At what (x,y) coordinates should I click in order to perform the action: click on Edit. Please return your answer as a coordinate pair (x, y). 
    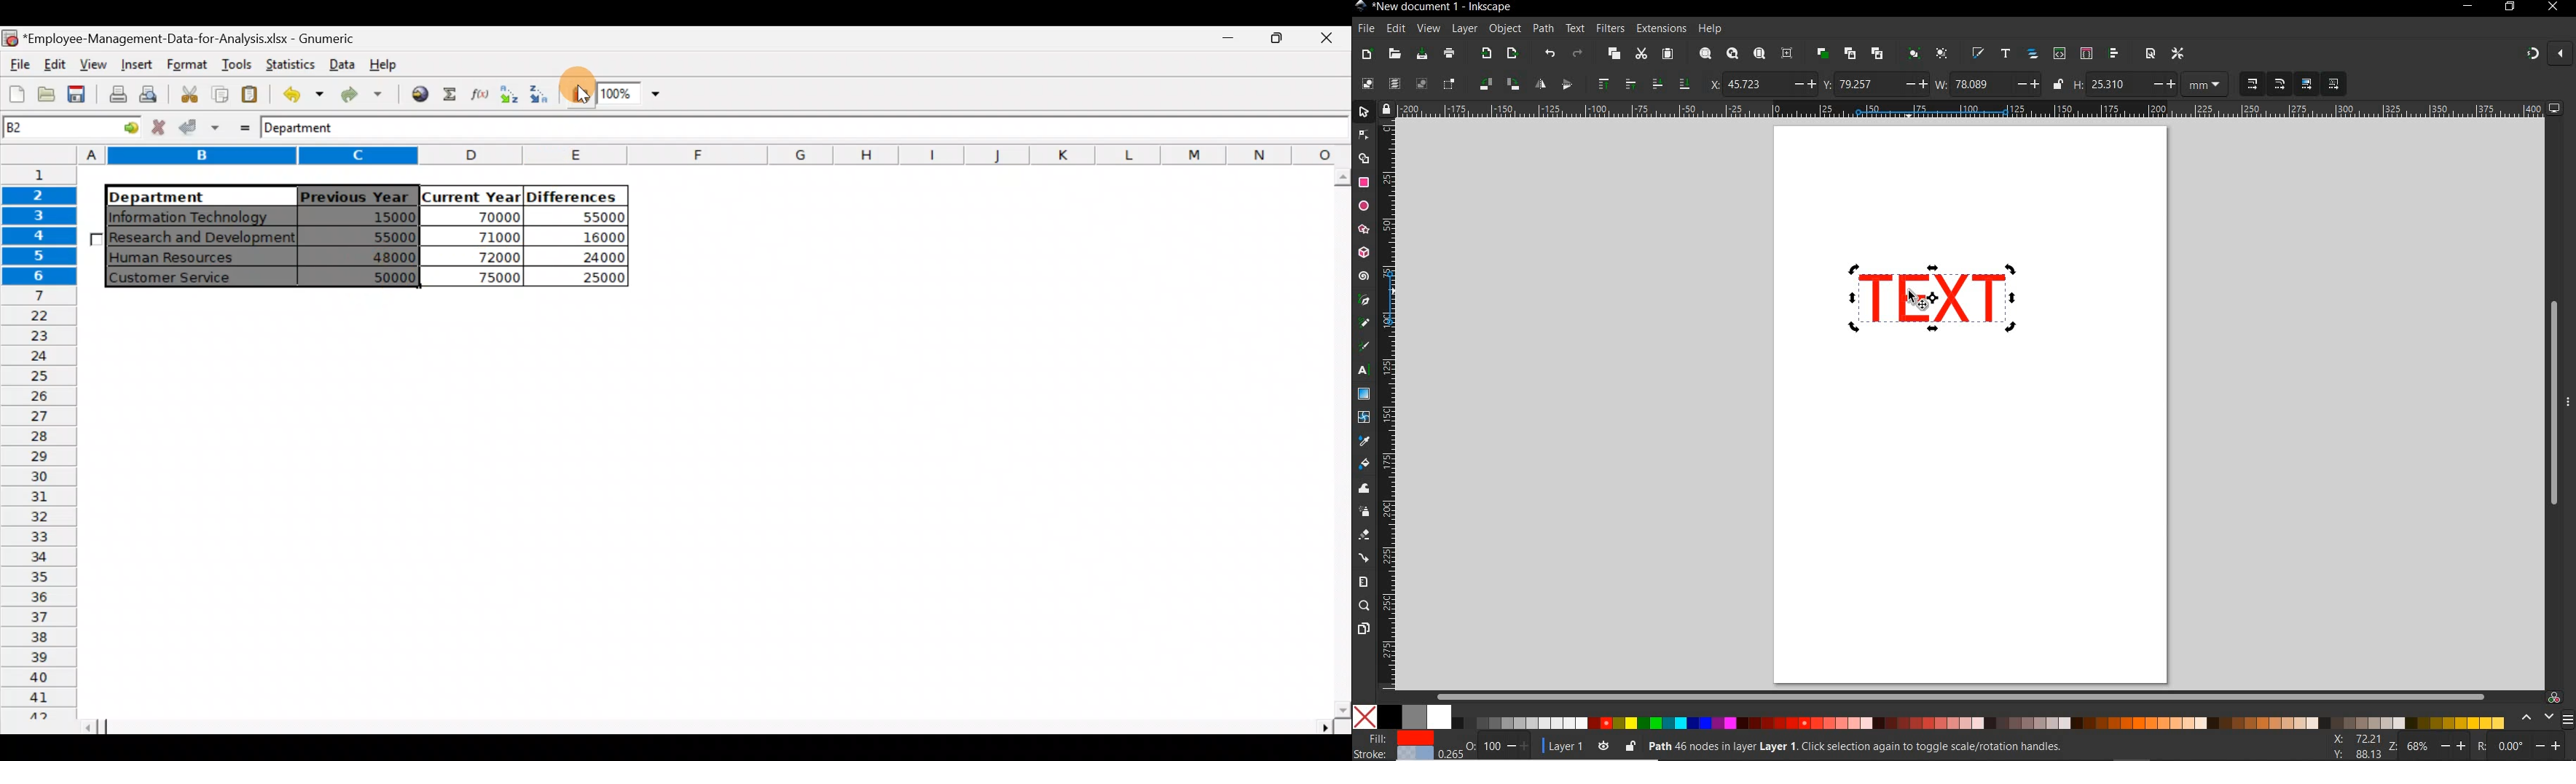
    Looking at the image, I should click on (56, 63).